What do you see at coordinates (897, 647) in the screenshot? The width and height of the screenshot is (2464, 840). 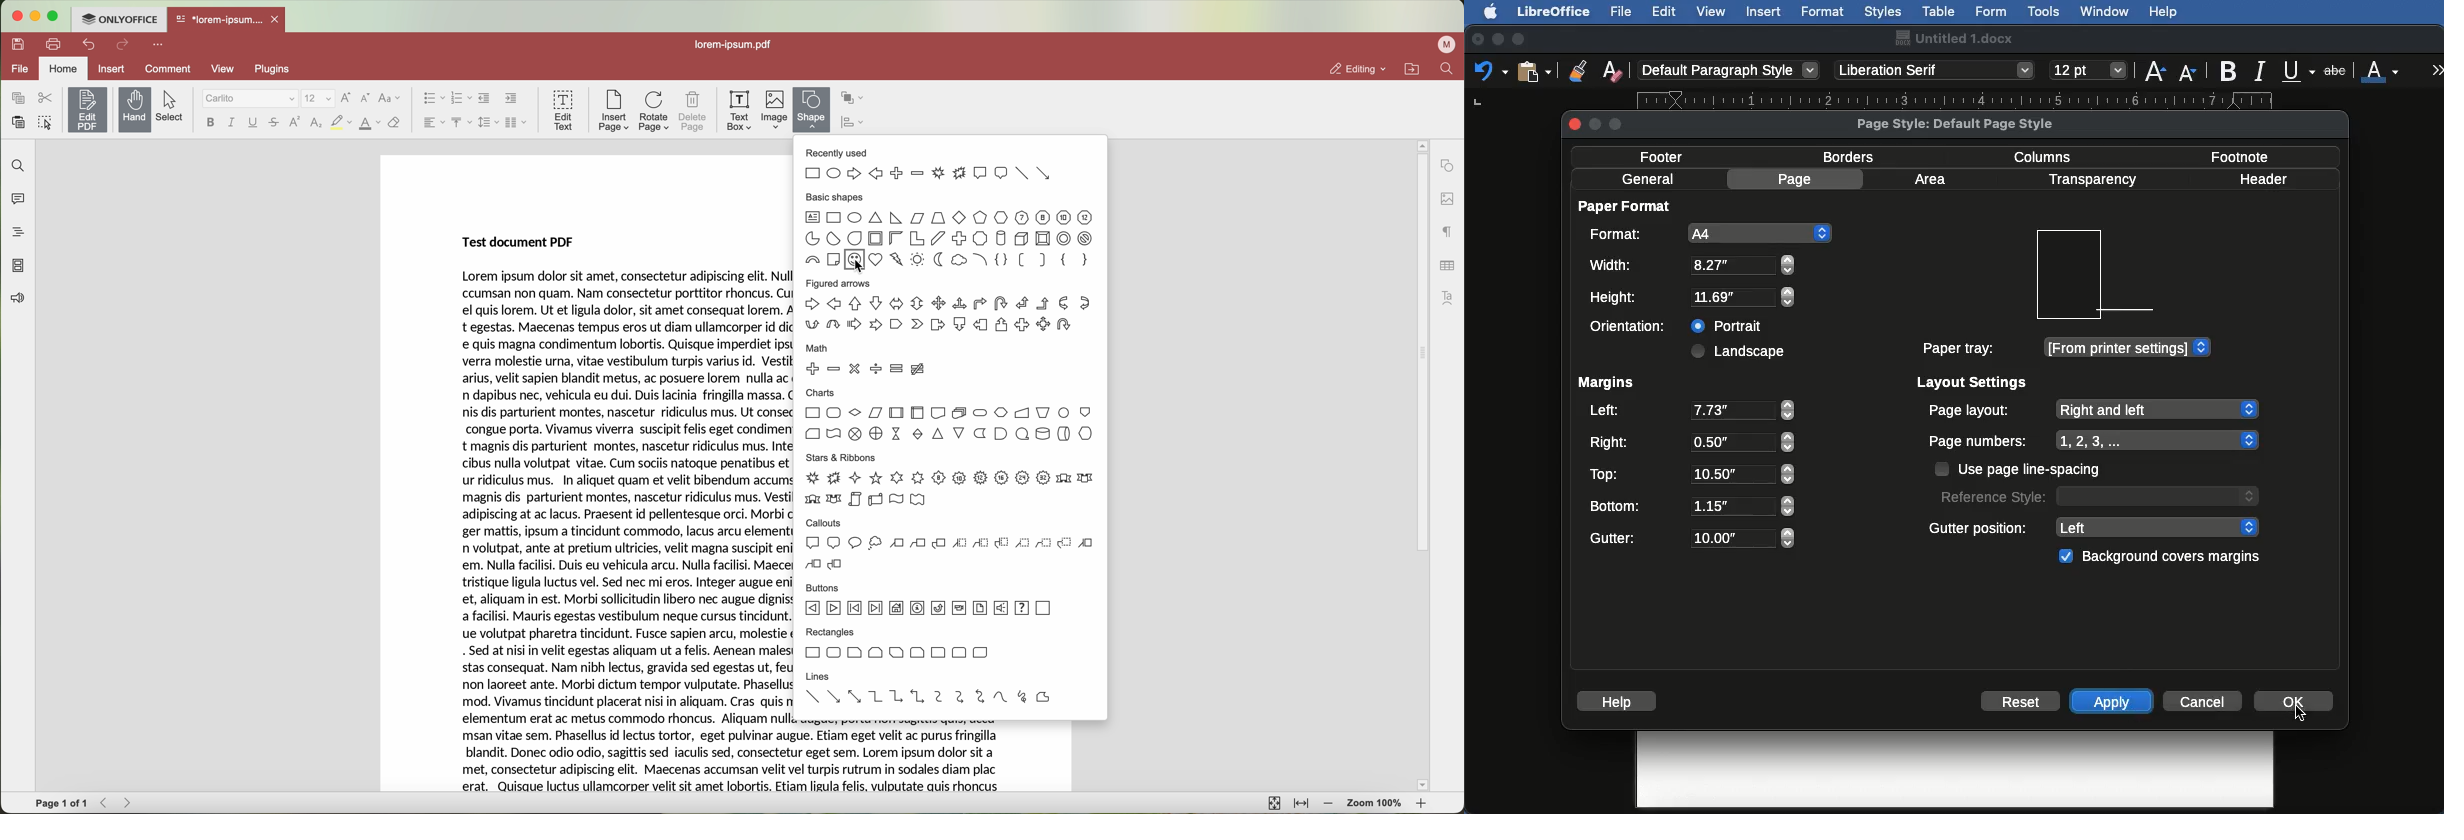 I see `rectangles` at bounding box center [897, 647].